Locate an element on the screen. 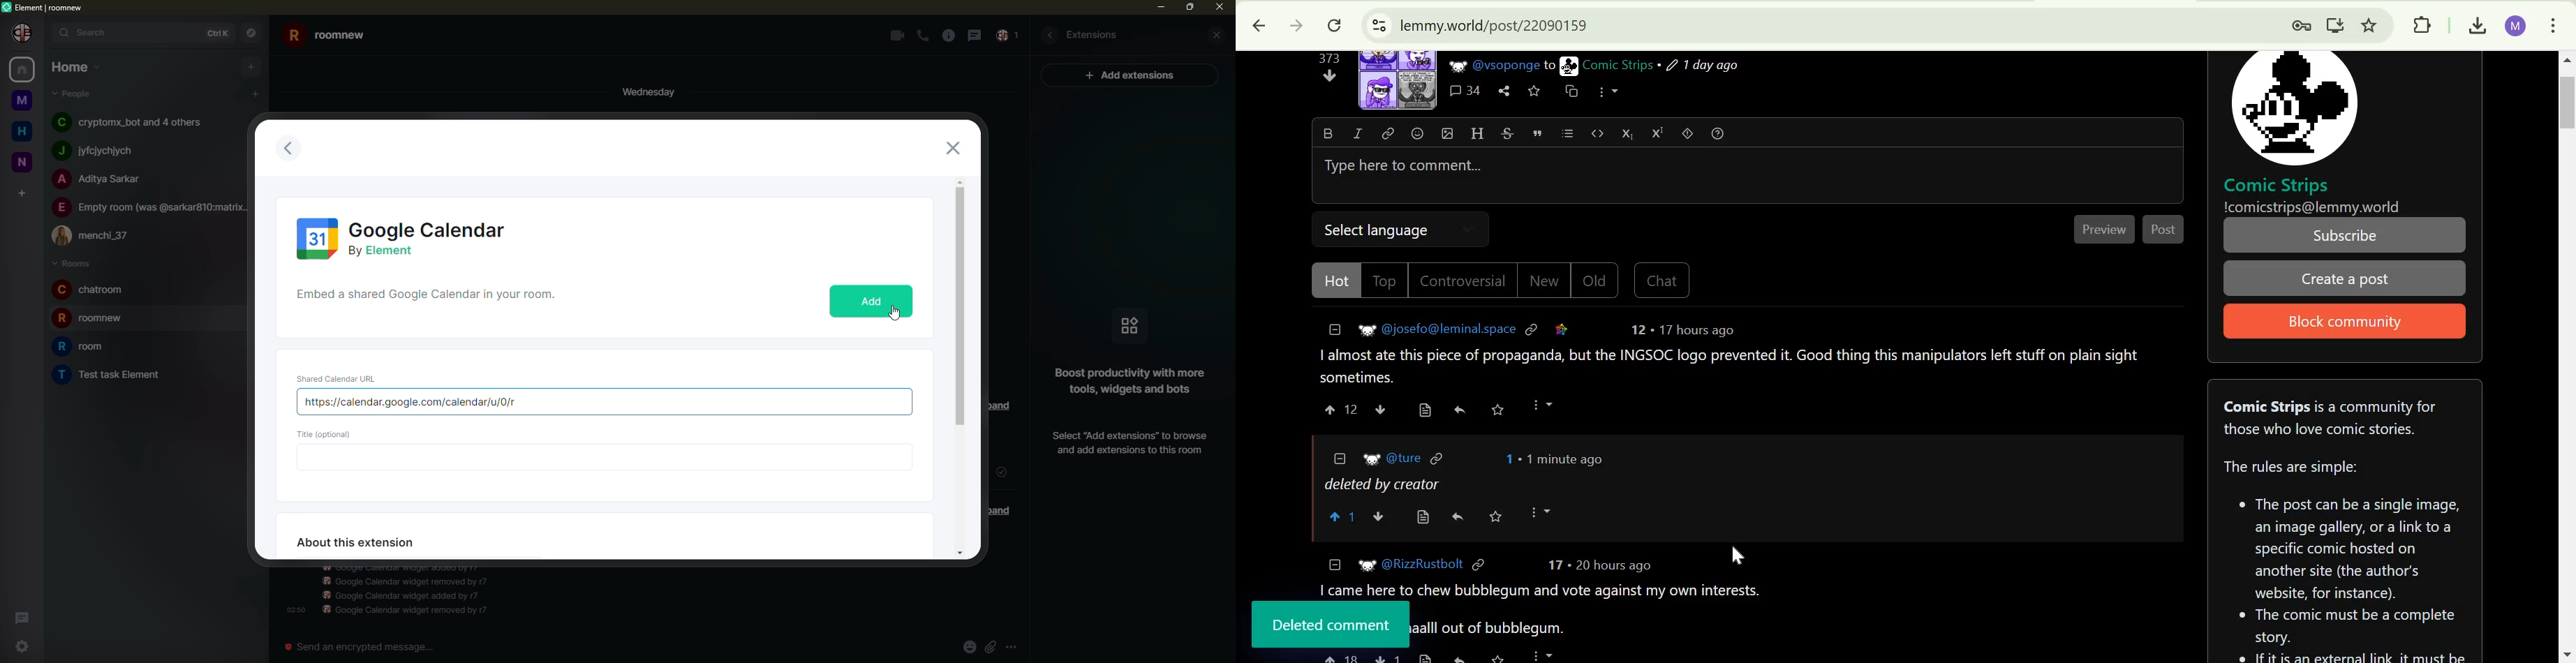 The width and height of the screenshot is (2576, 672). add is located at coordinates (254, 92).